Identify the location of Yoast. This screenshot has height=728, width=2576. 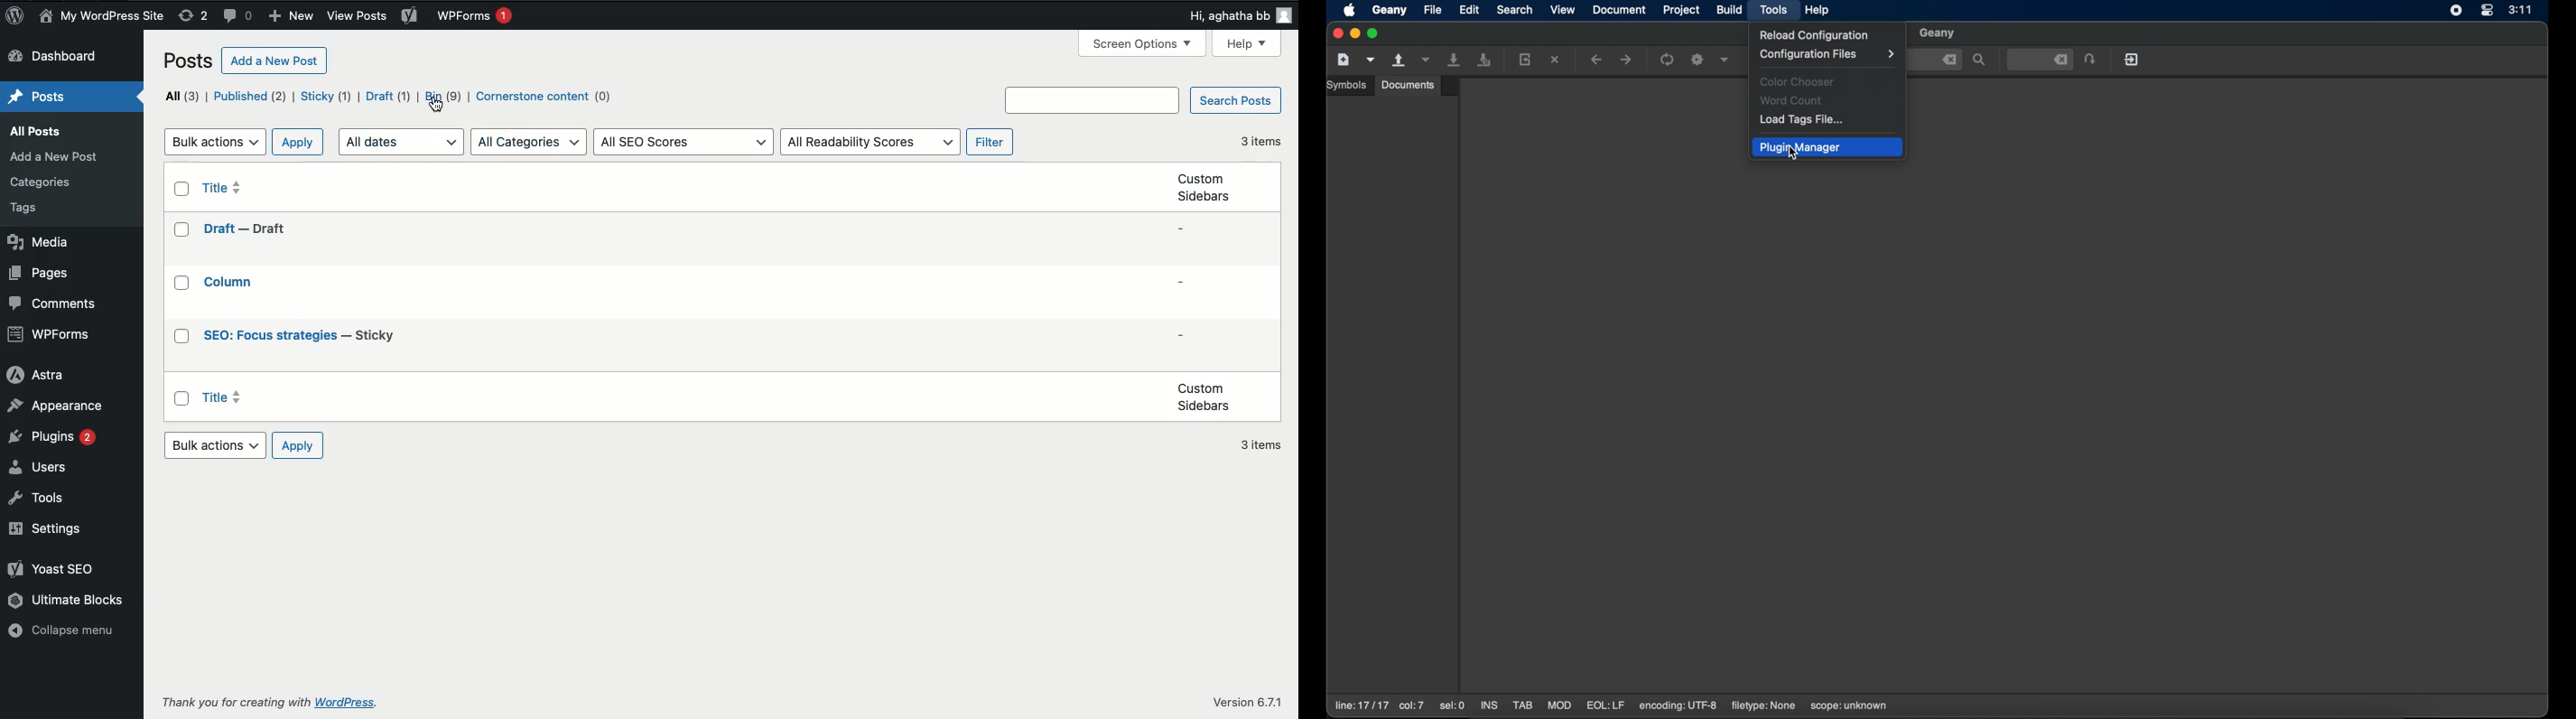
(60, 570).